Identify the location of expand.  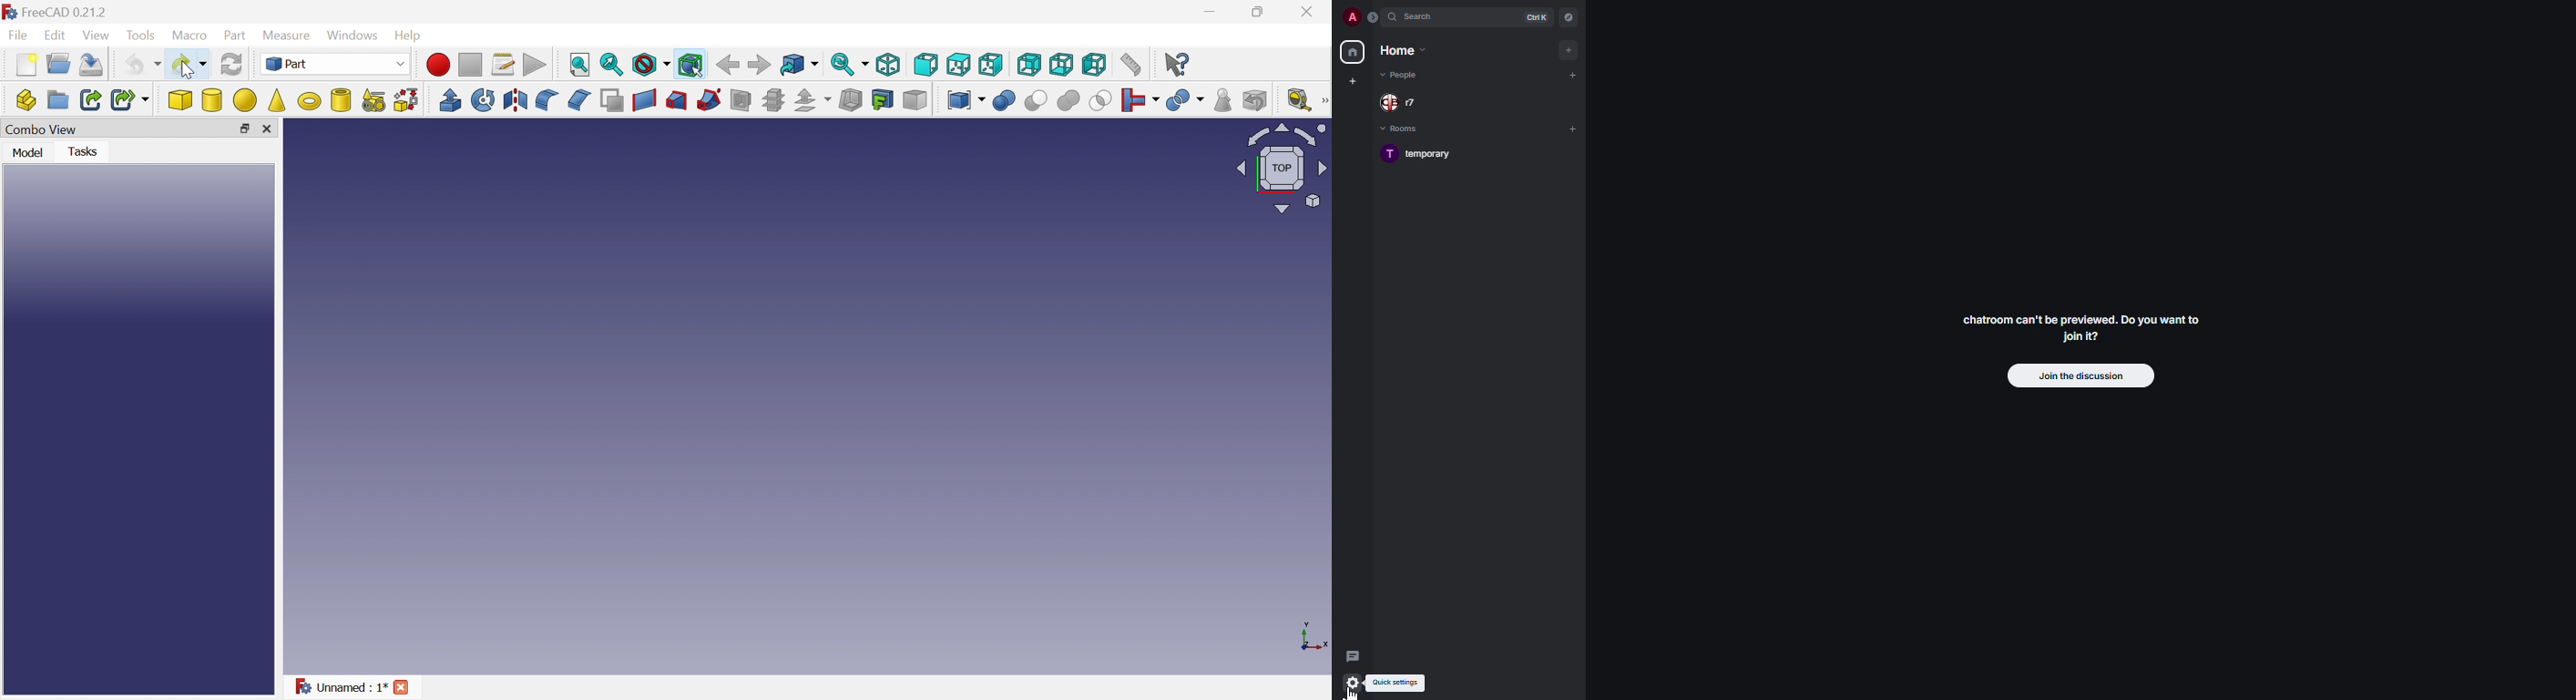
(1373, 18).